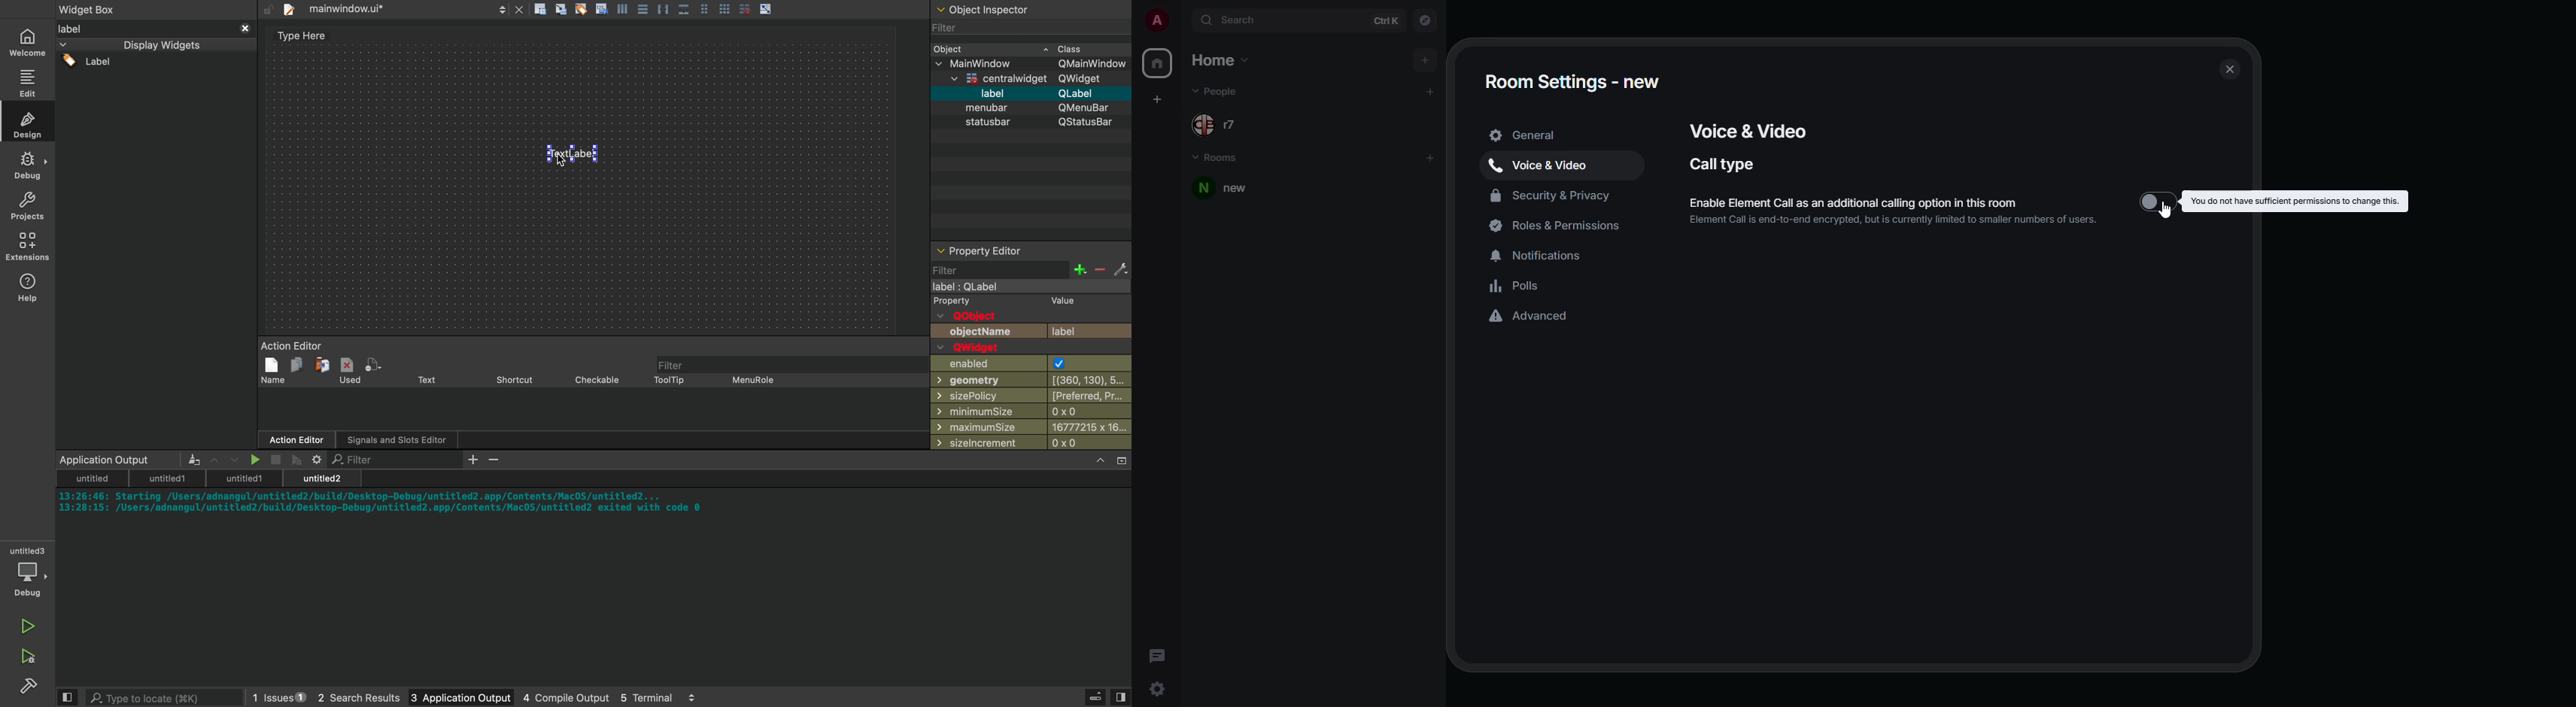  Describe the element at coordinates (1234, 20) in the screenshot. I see `search` at that location.